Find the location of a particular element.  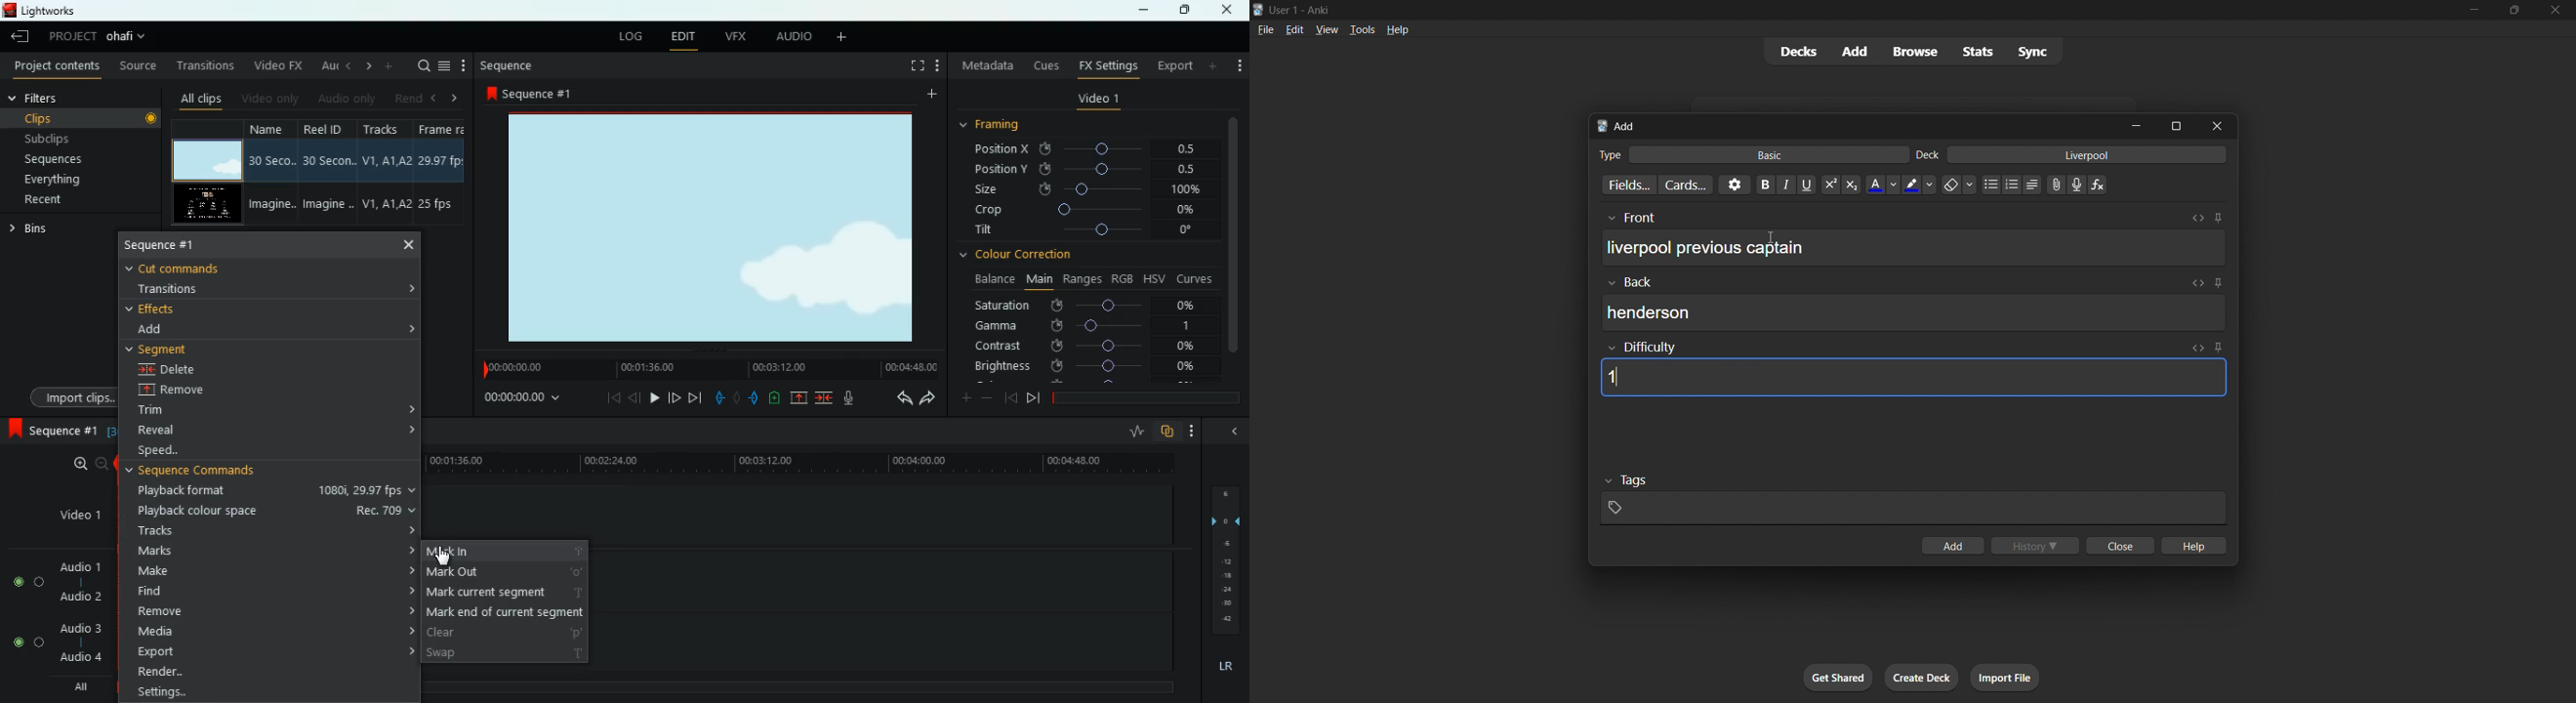

close is located at coordinates (2556, 10).